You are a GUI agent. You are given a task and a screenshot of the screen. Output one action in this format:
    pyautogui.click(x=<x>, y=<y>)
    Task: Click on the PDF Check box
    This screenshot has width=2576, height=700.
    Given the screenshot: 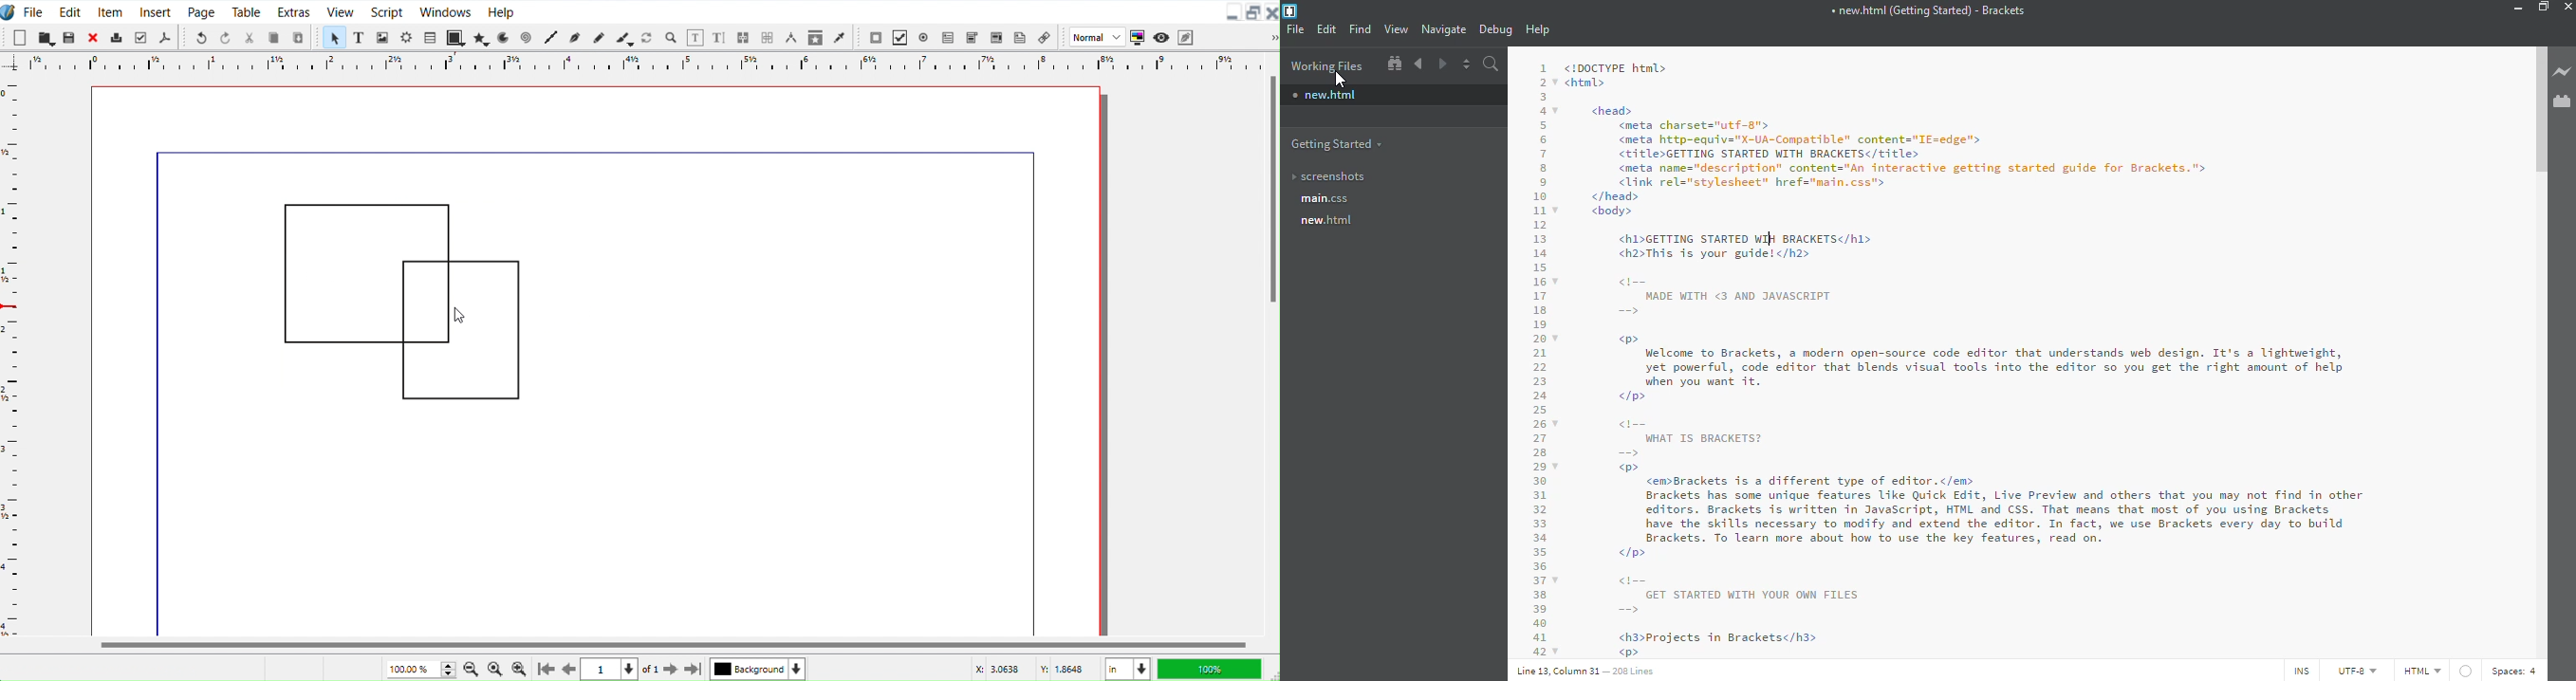 What is the action you would take?
    pyautogui.click(x=900, y=37)
    